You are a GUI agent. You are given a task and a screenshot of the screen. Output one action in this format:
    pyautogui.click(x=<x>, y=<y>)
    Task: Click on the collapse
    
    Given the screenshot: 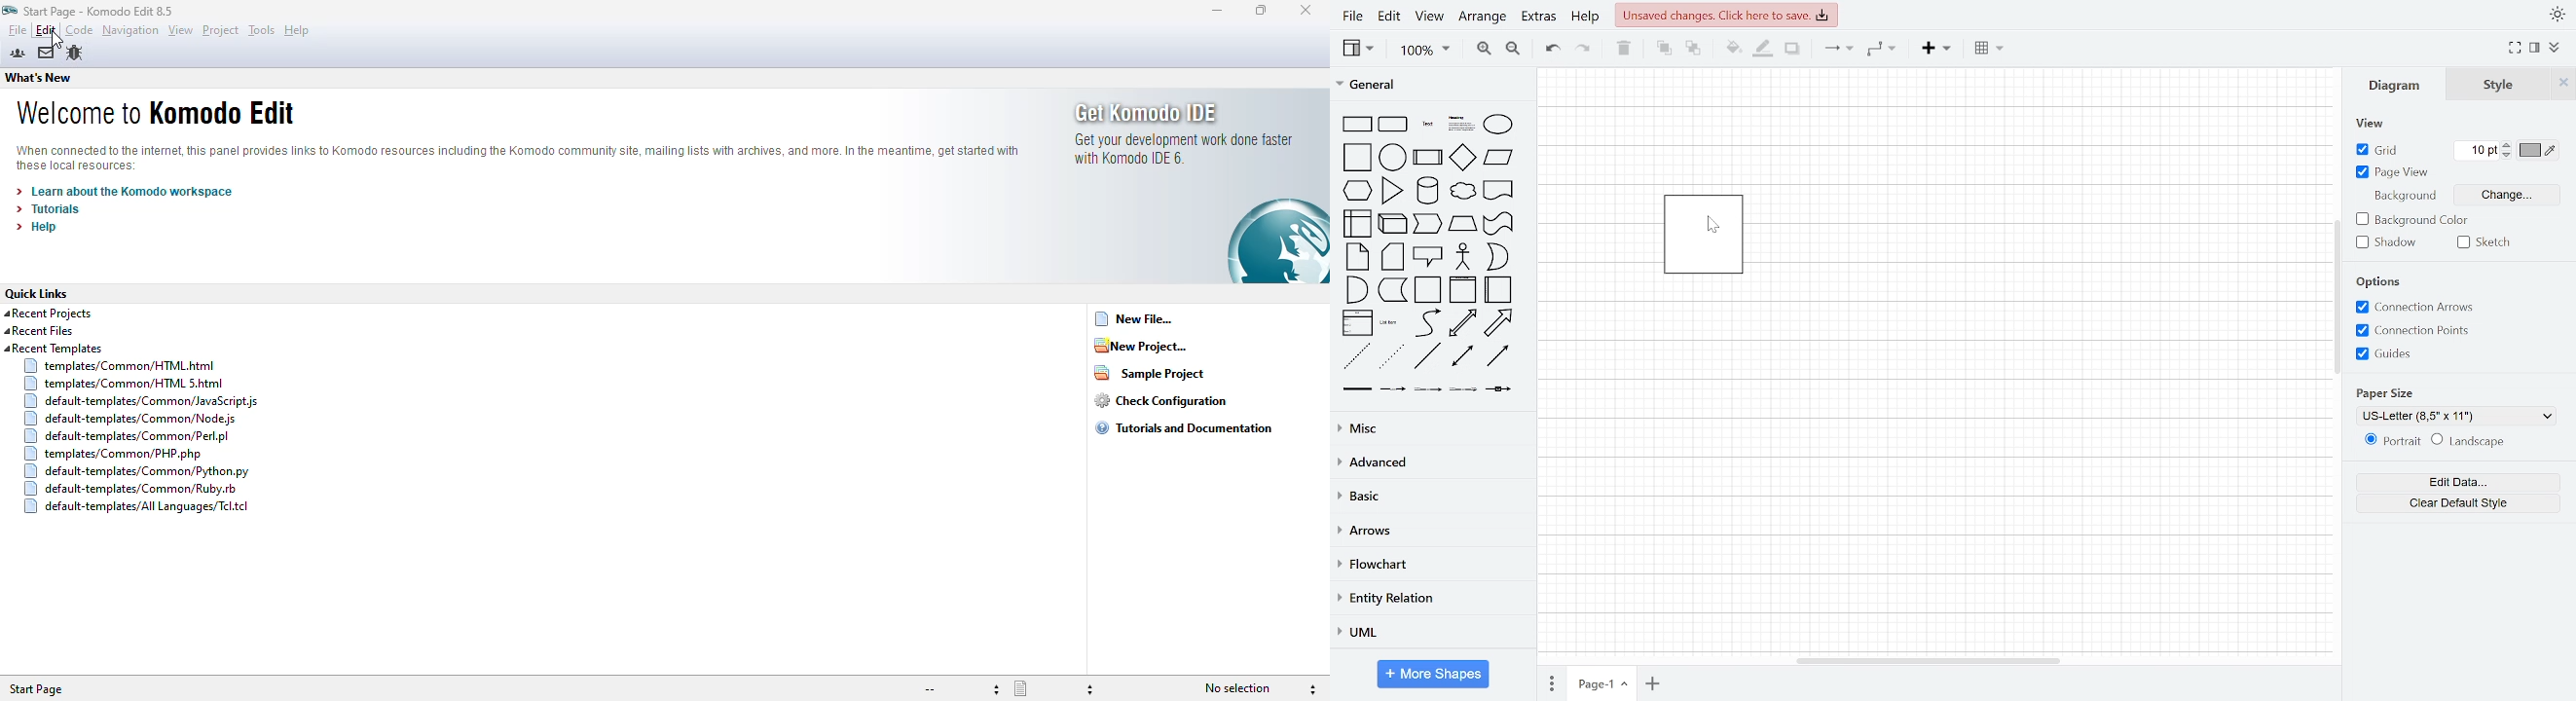 What is the action you would take?
    pyautogui.click(x=2556, y=47)
    